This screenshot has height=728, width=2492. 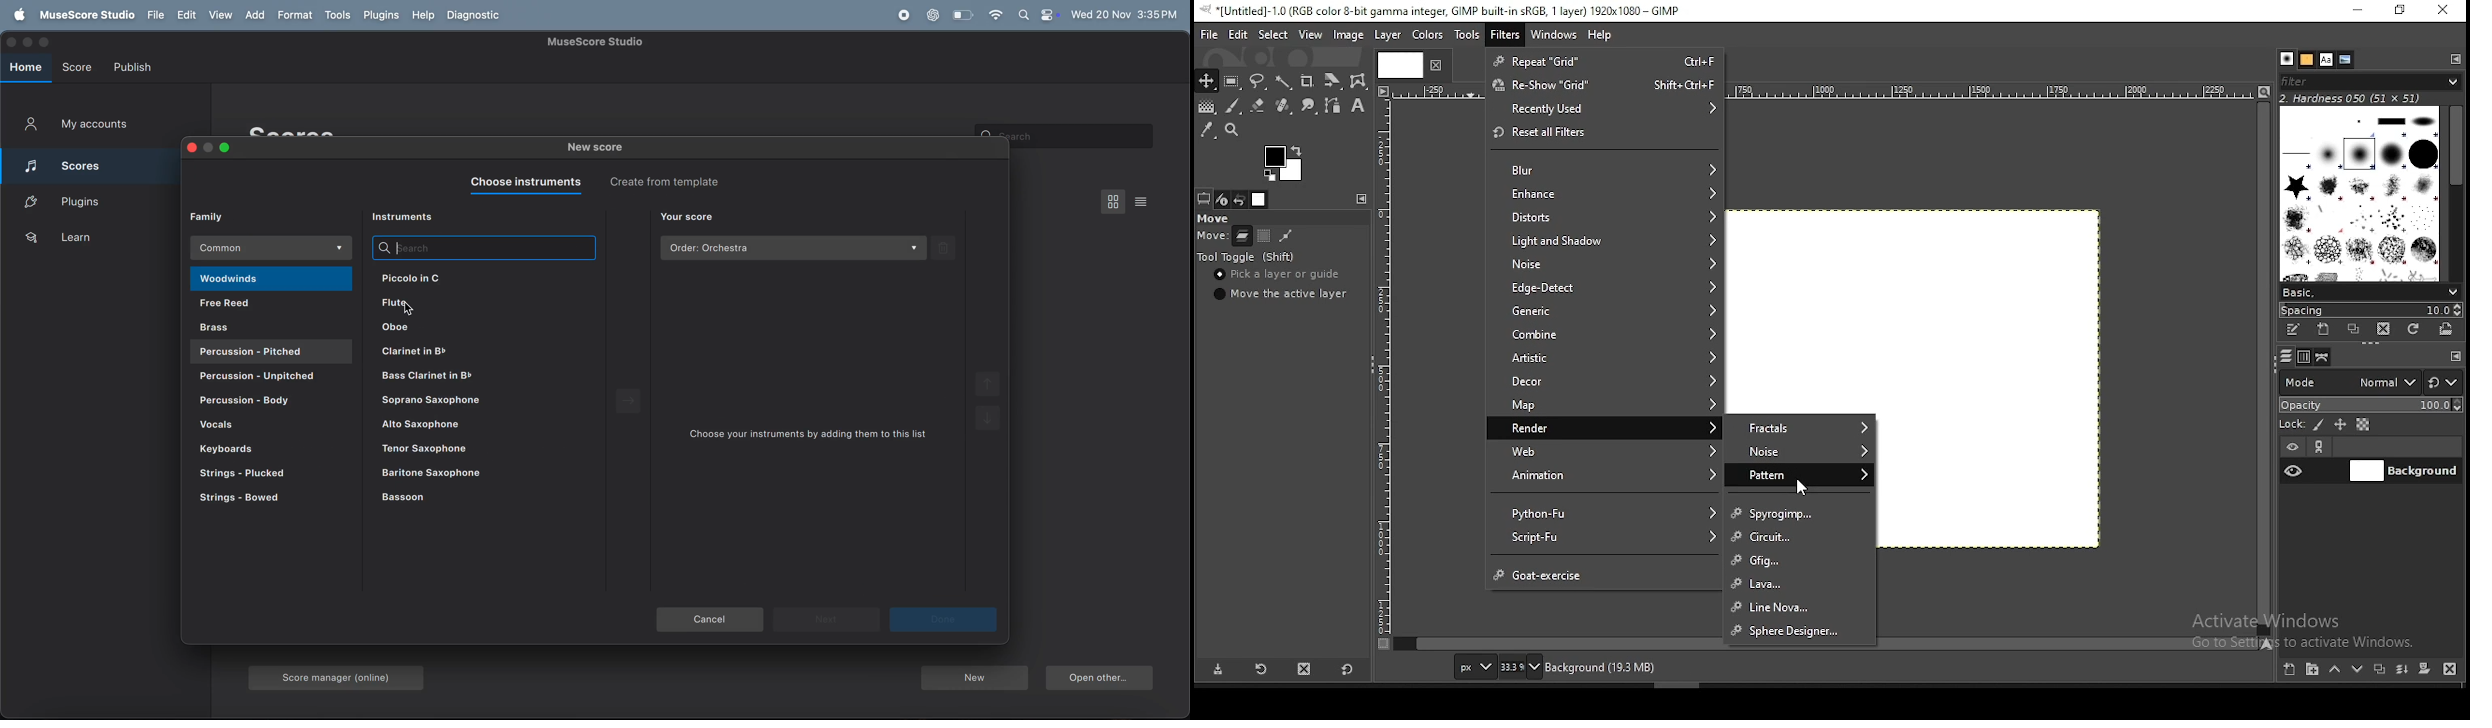 What do you see at coordinates (2291, 330) in the screenshot?
I see `edit this brush` at bounding box center [2291, 330].